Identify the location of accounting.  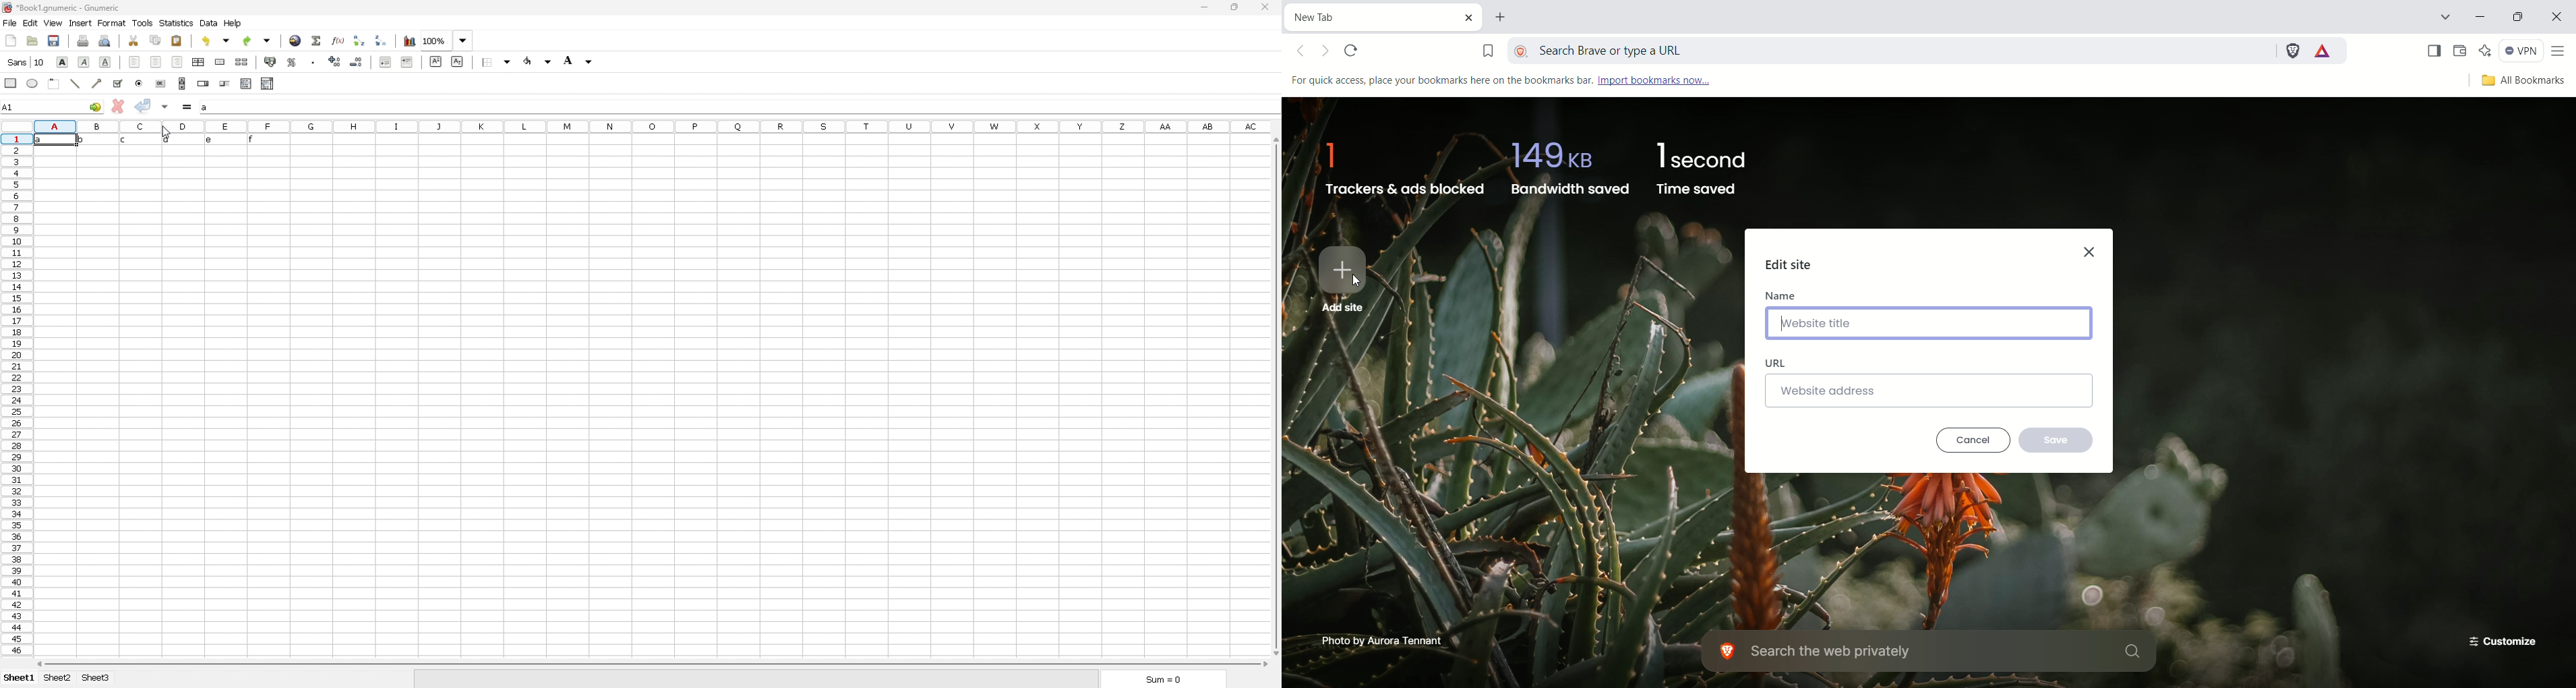
(271, 61).